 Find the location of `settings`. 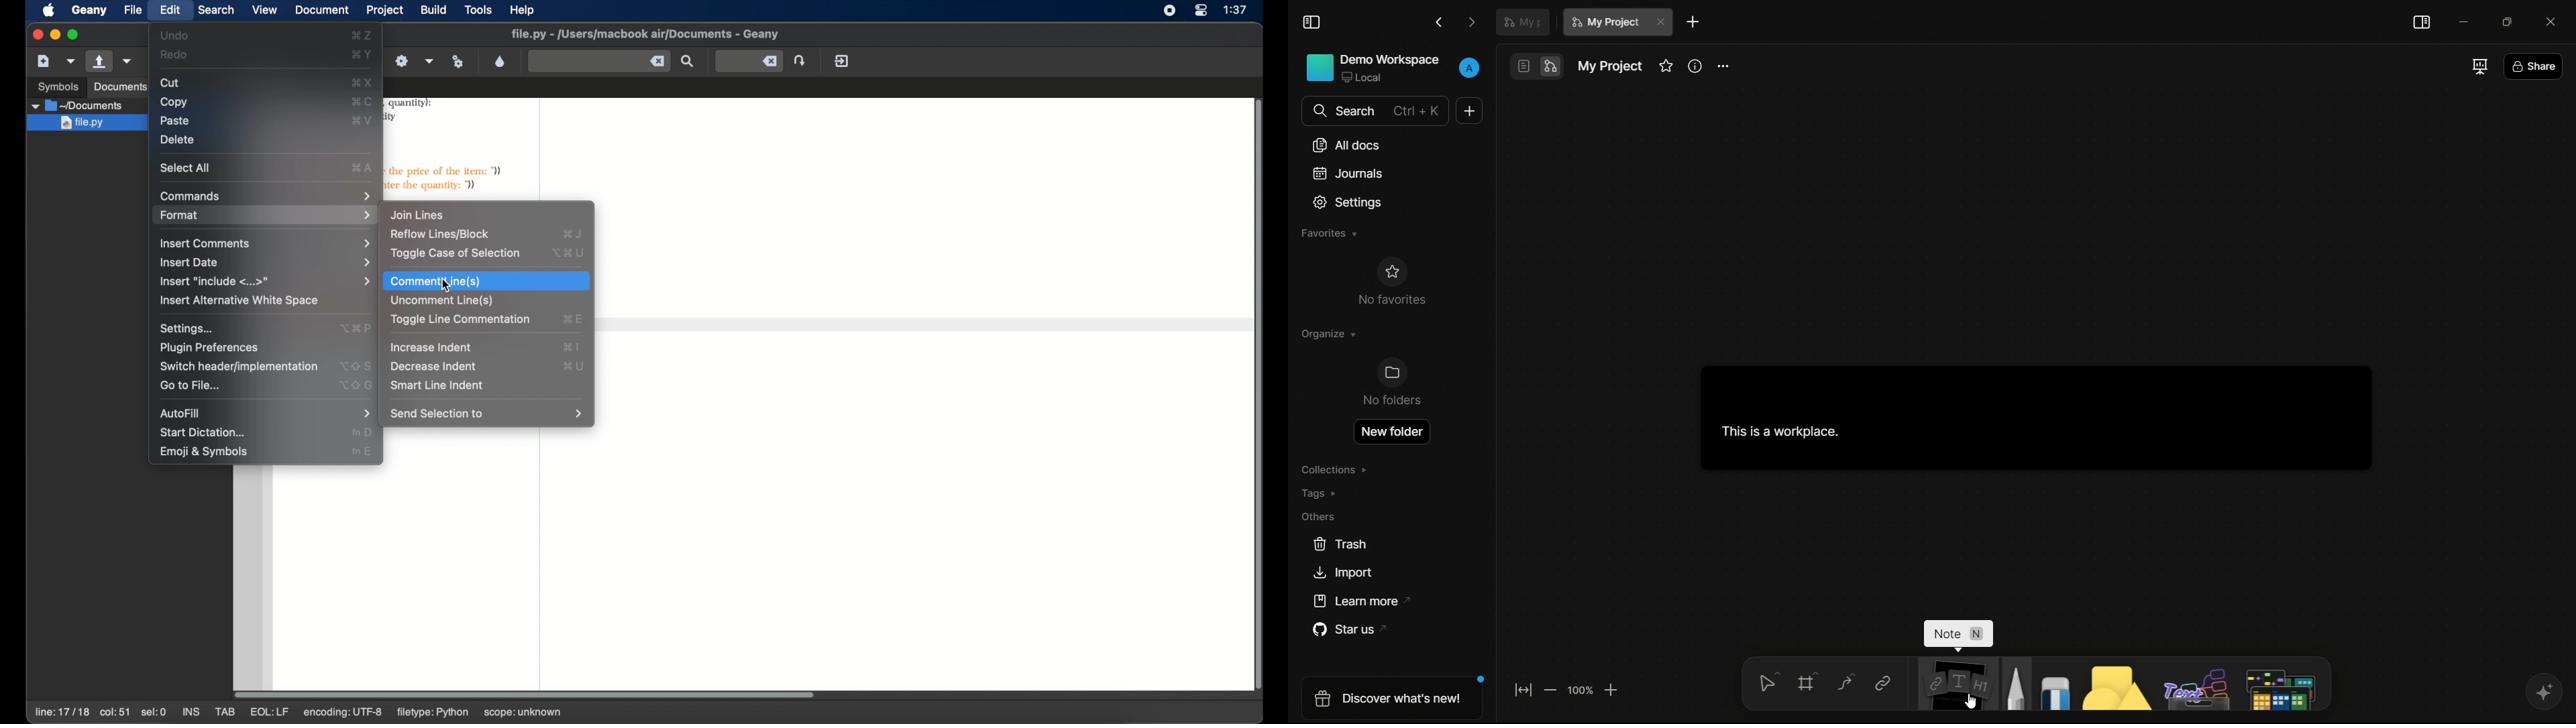

settings is located at coordinates (190, 328).